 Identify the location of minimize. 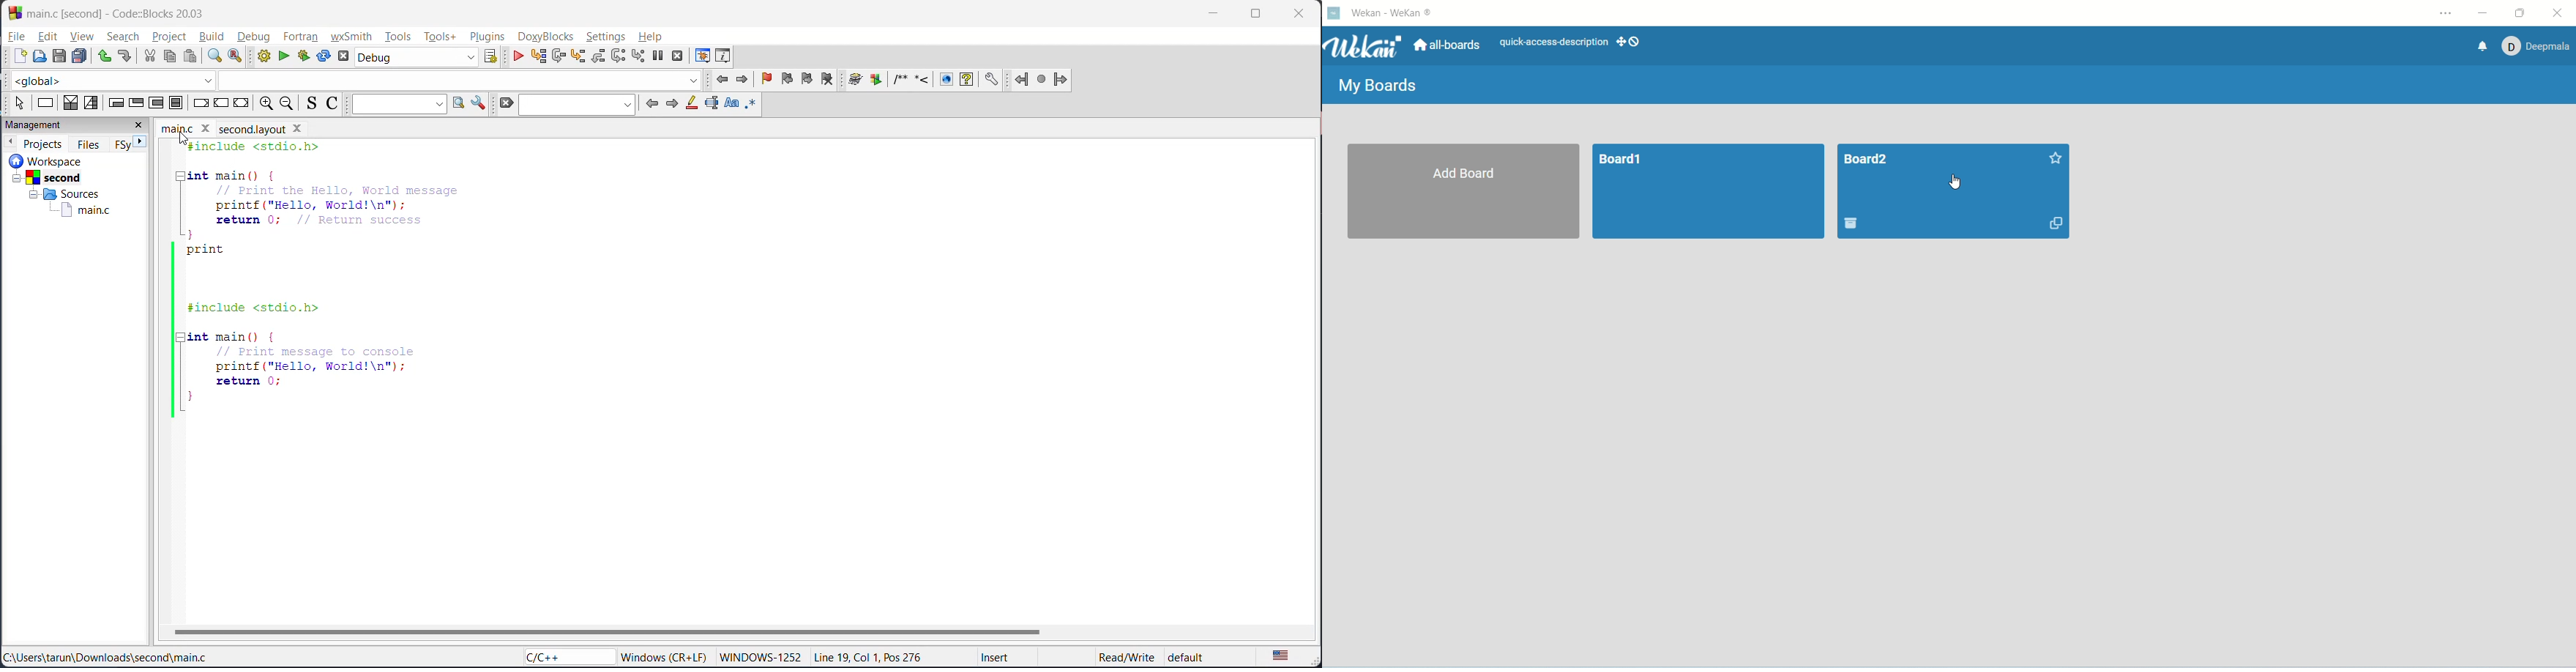
(1212, 15).